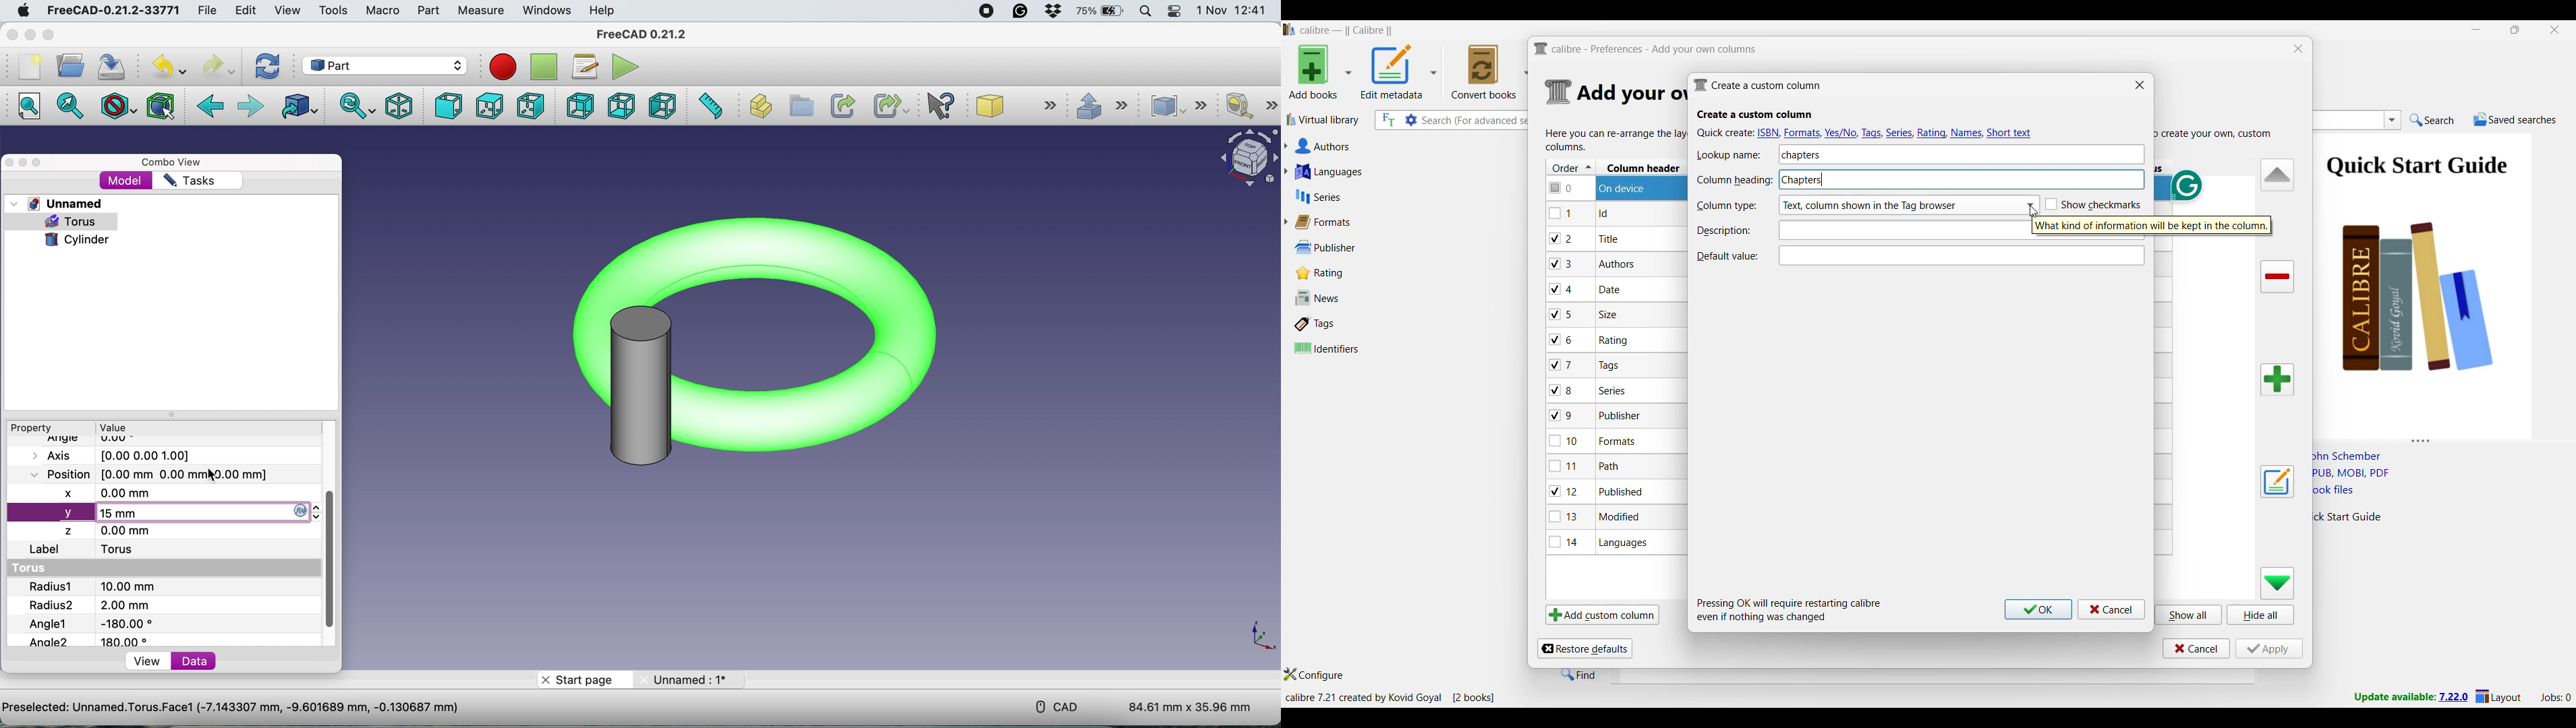  Describe the element at coordinates (1564, 541) in the screenshot. I see `checkbox - 14` at that location.